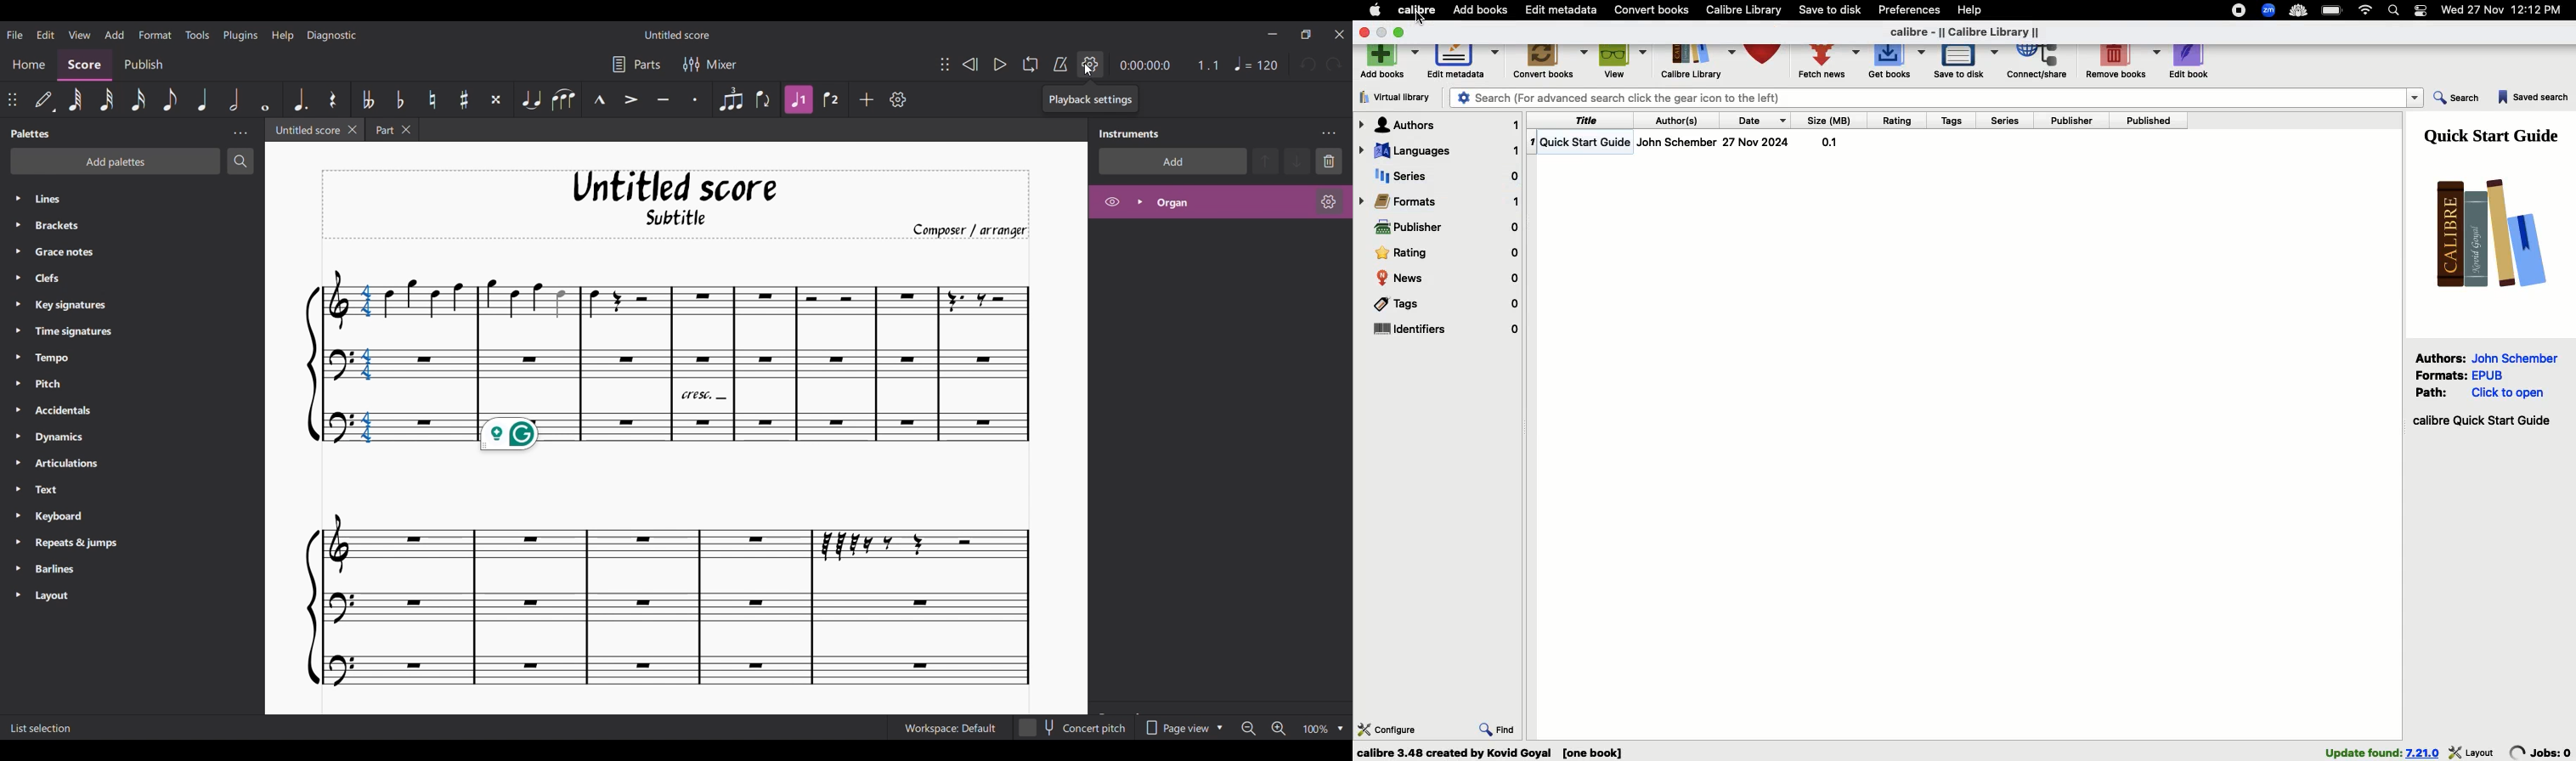 The height and width of the screenshot is (784, 2576). I want to click on Move selection up, so click(1266, 161).